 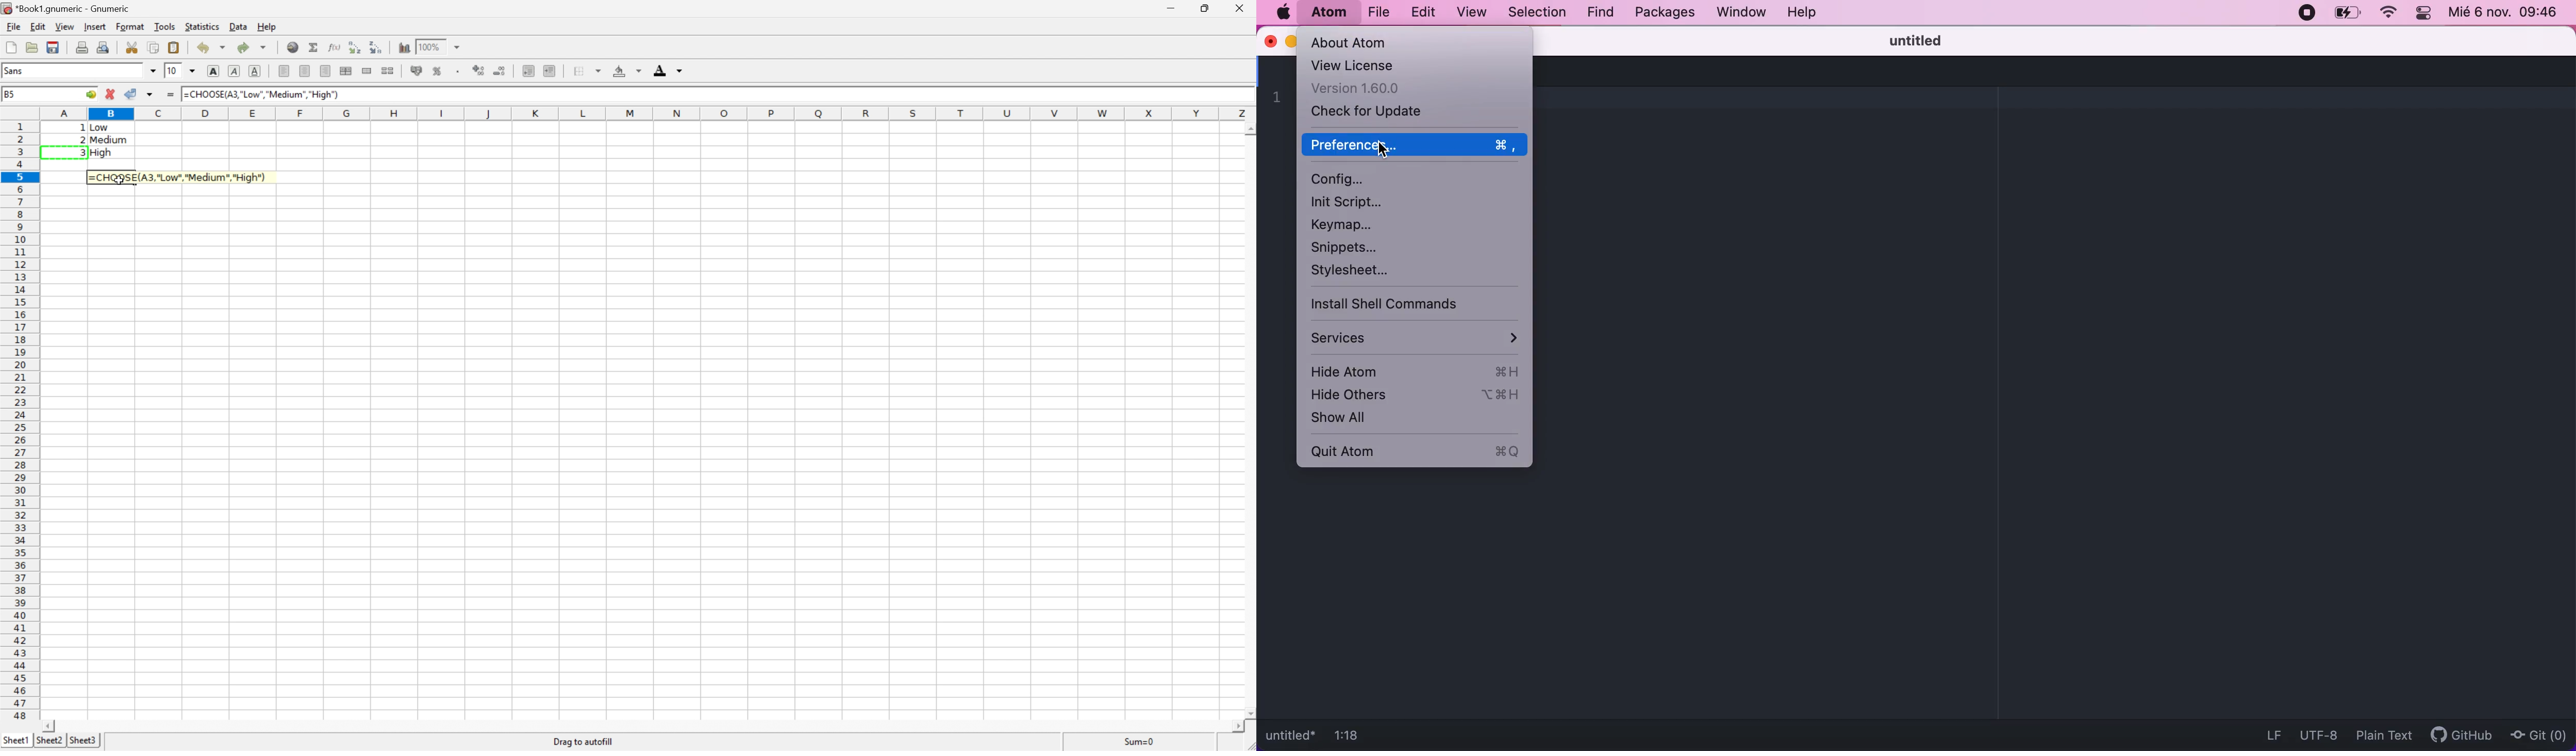 What do you see at coordinates (252, 46) in the screenshot?
I see `Redo` at bounding box center [252, 46].